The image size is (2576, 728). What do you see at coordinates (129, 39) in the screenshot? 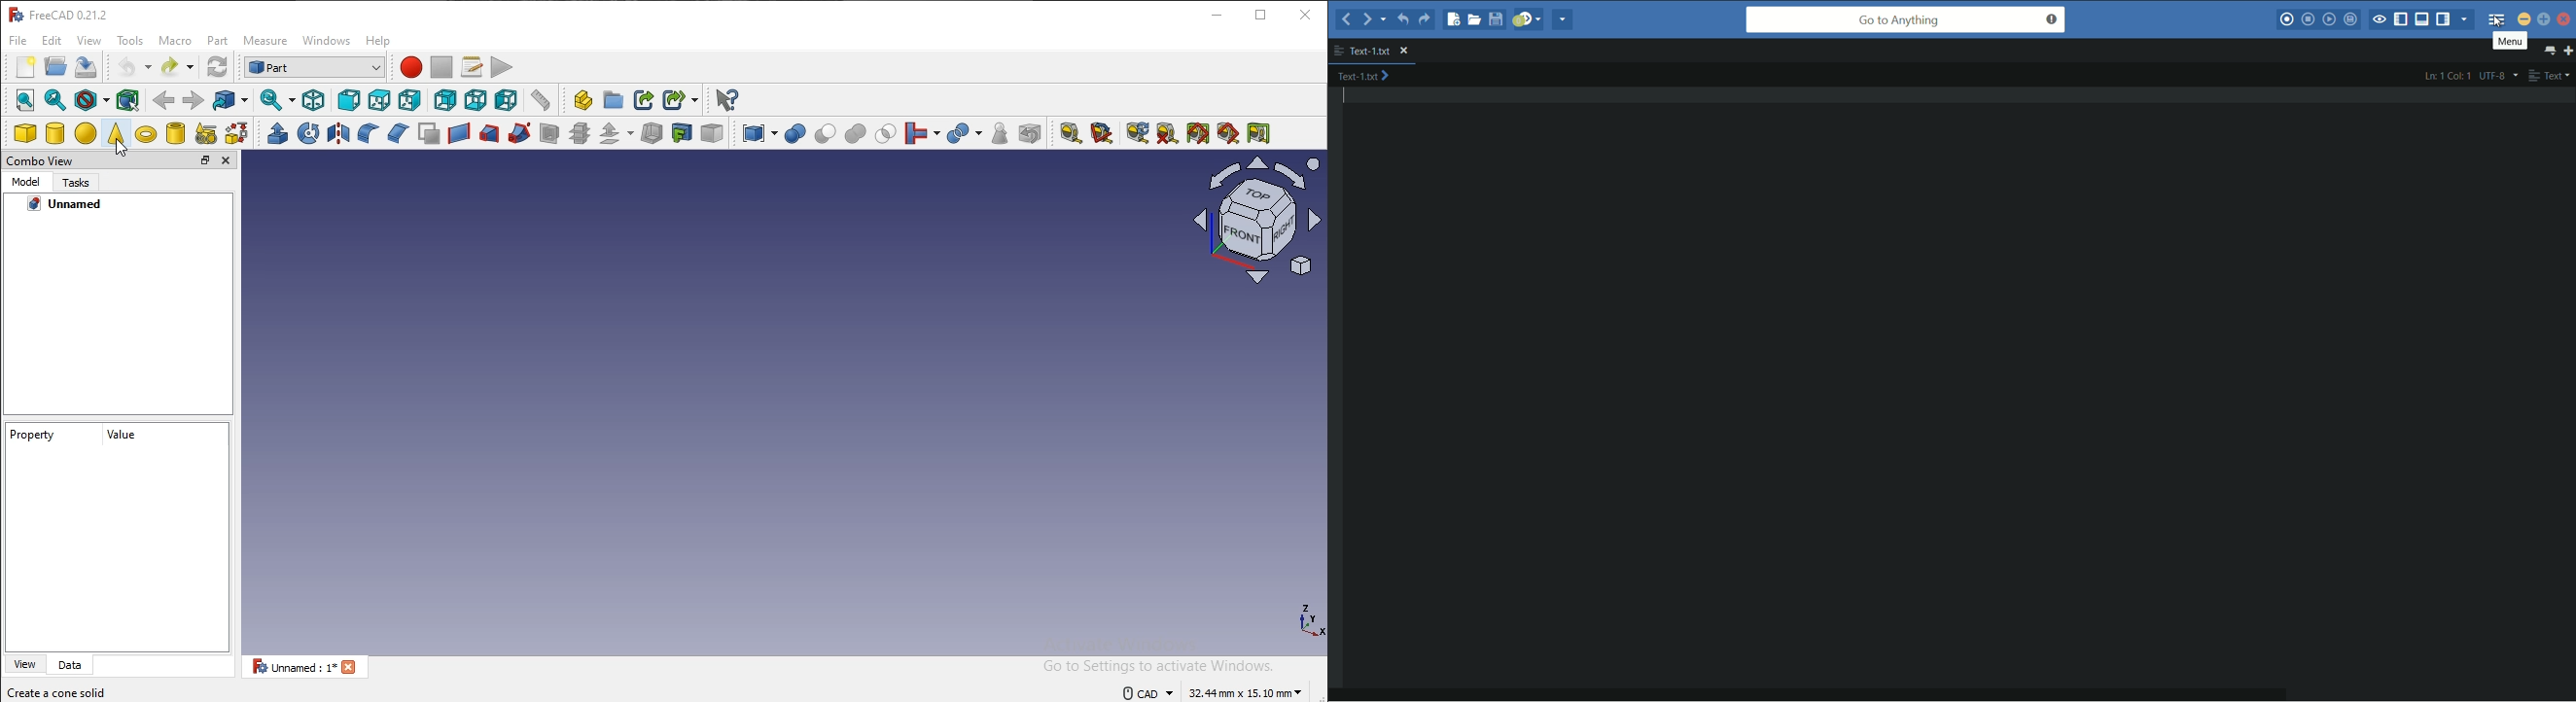
I see `tools` at bounding box center [129, 39].